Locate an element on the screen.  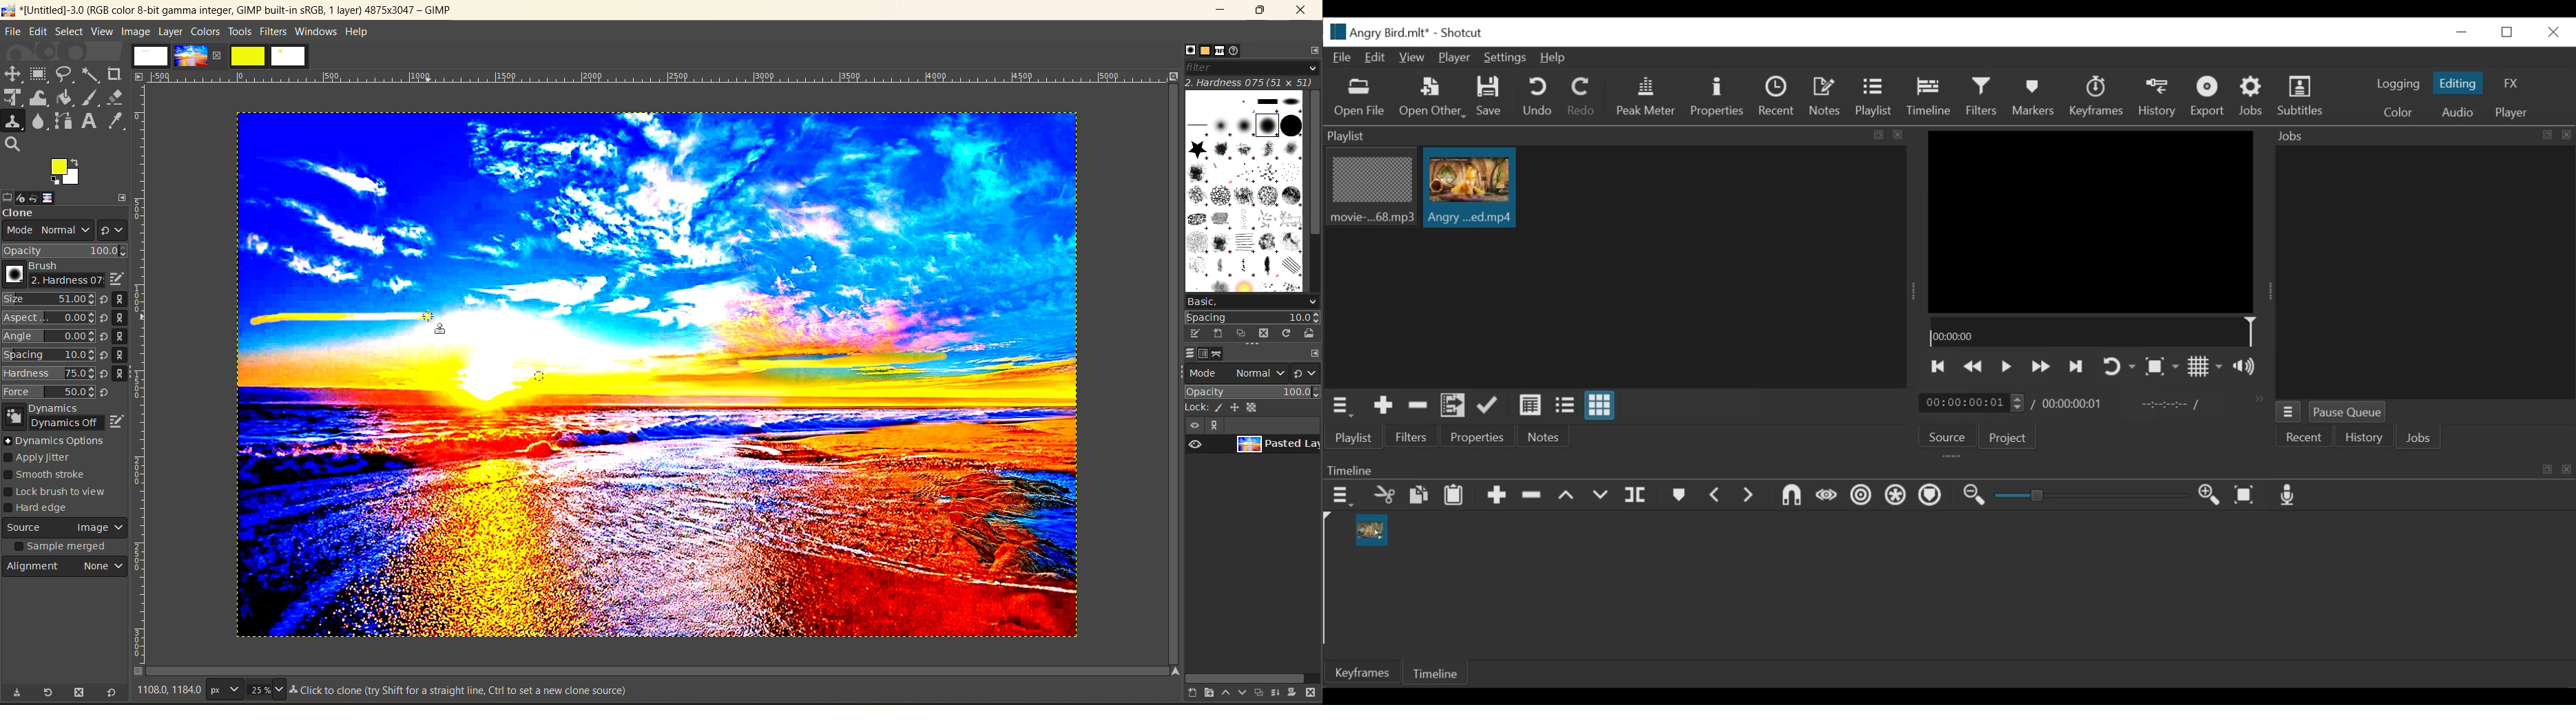
Toggle Zoom is located at coordinates (2162, 367).